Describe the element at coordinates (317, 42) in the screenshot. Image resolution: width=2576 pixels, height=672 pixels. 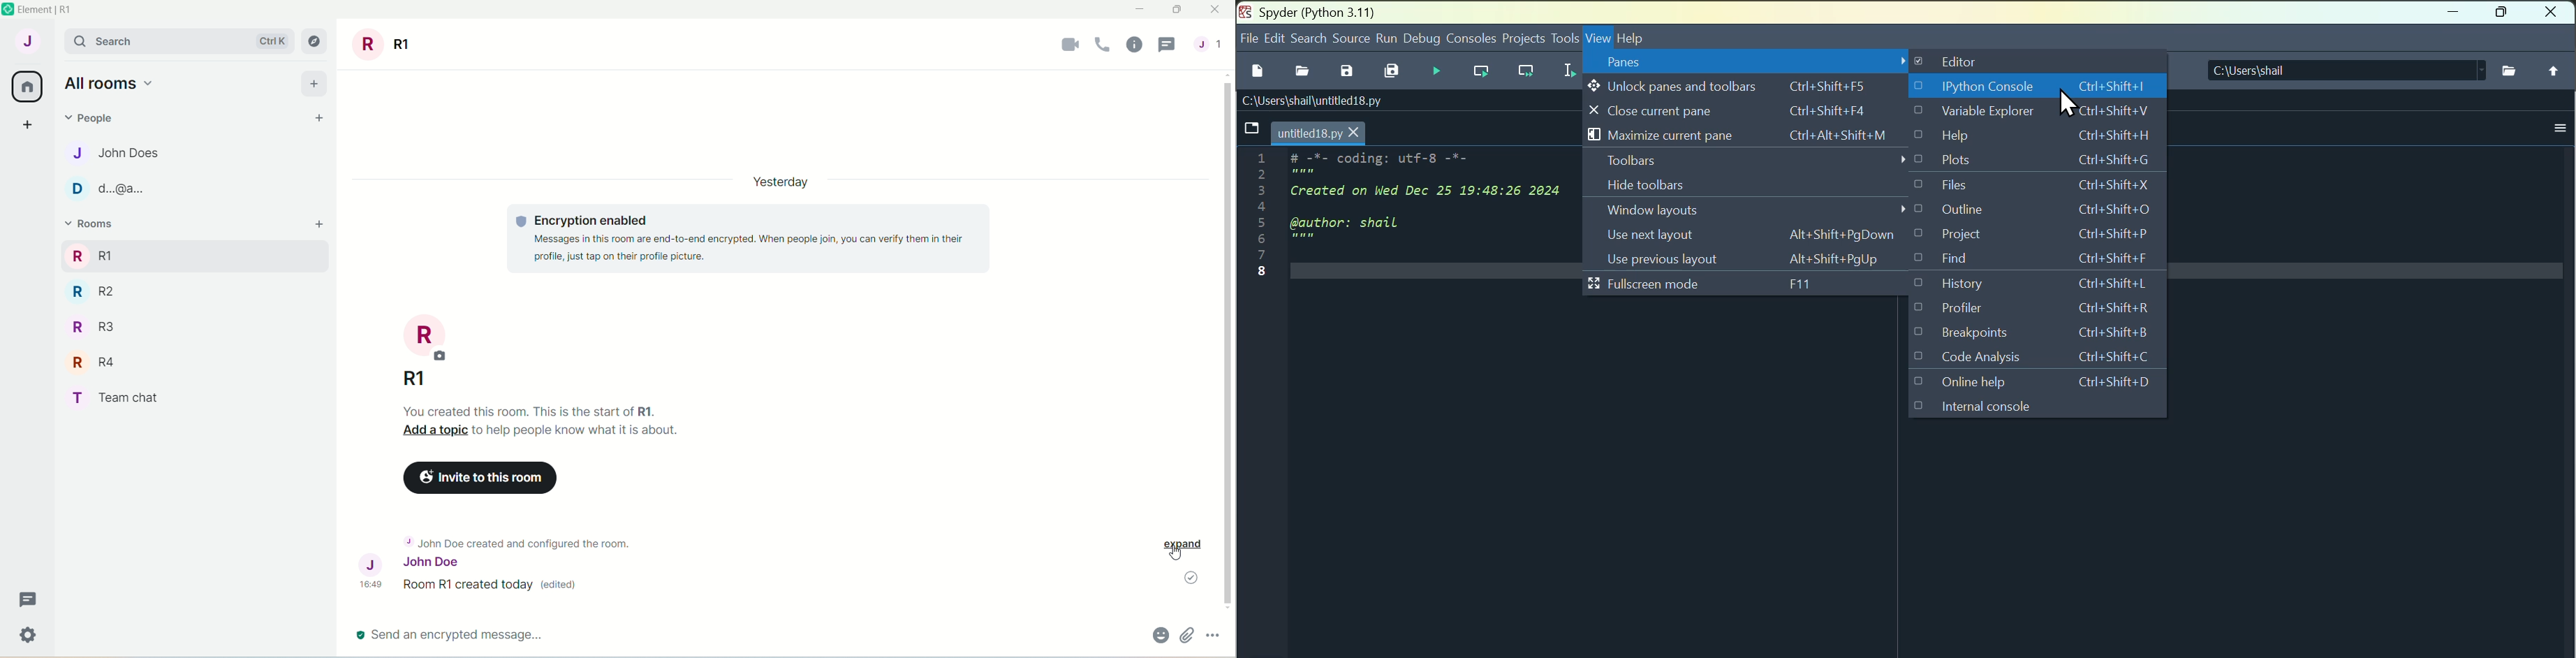
I see `explore rooms` at that location.